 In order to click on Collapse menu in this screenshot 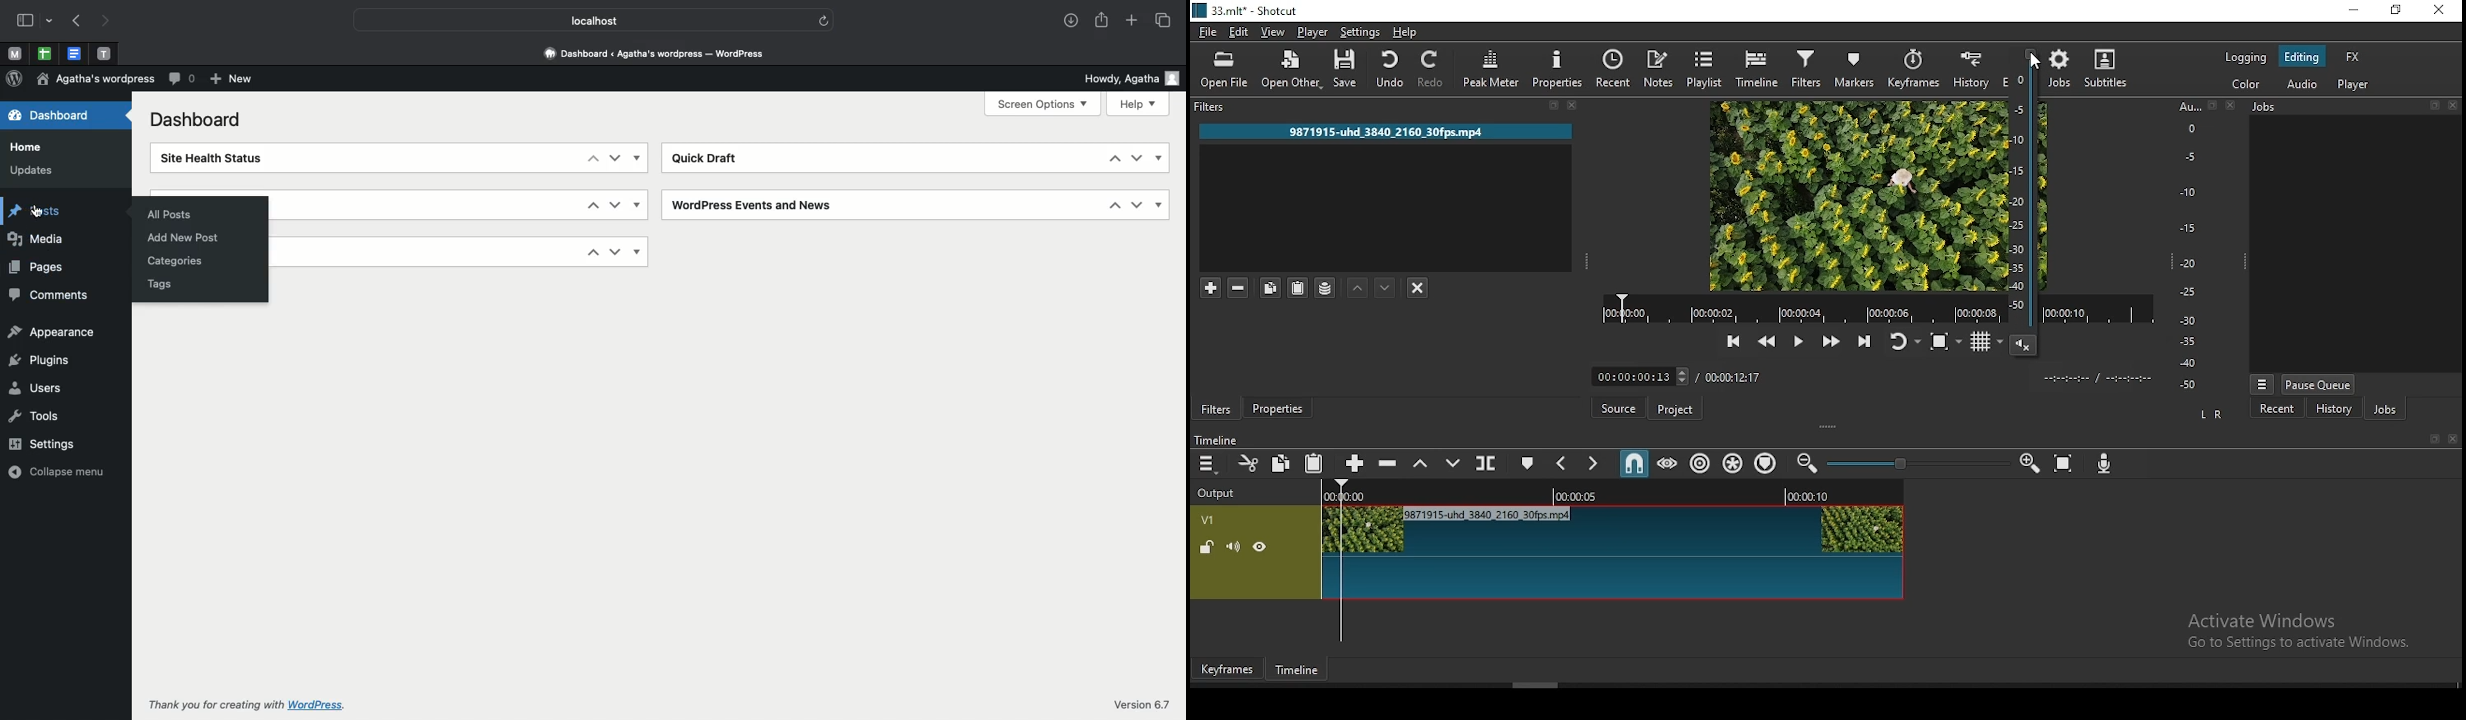, I will do `click(58, 470)`.